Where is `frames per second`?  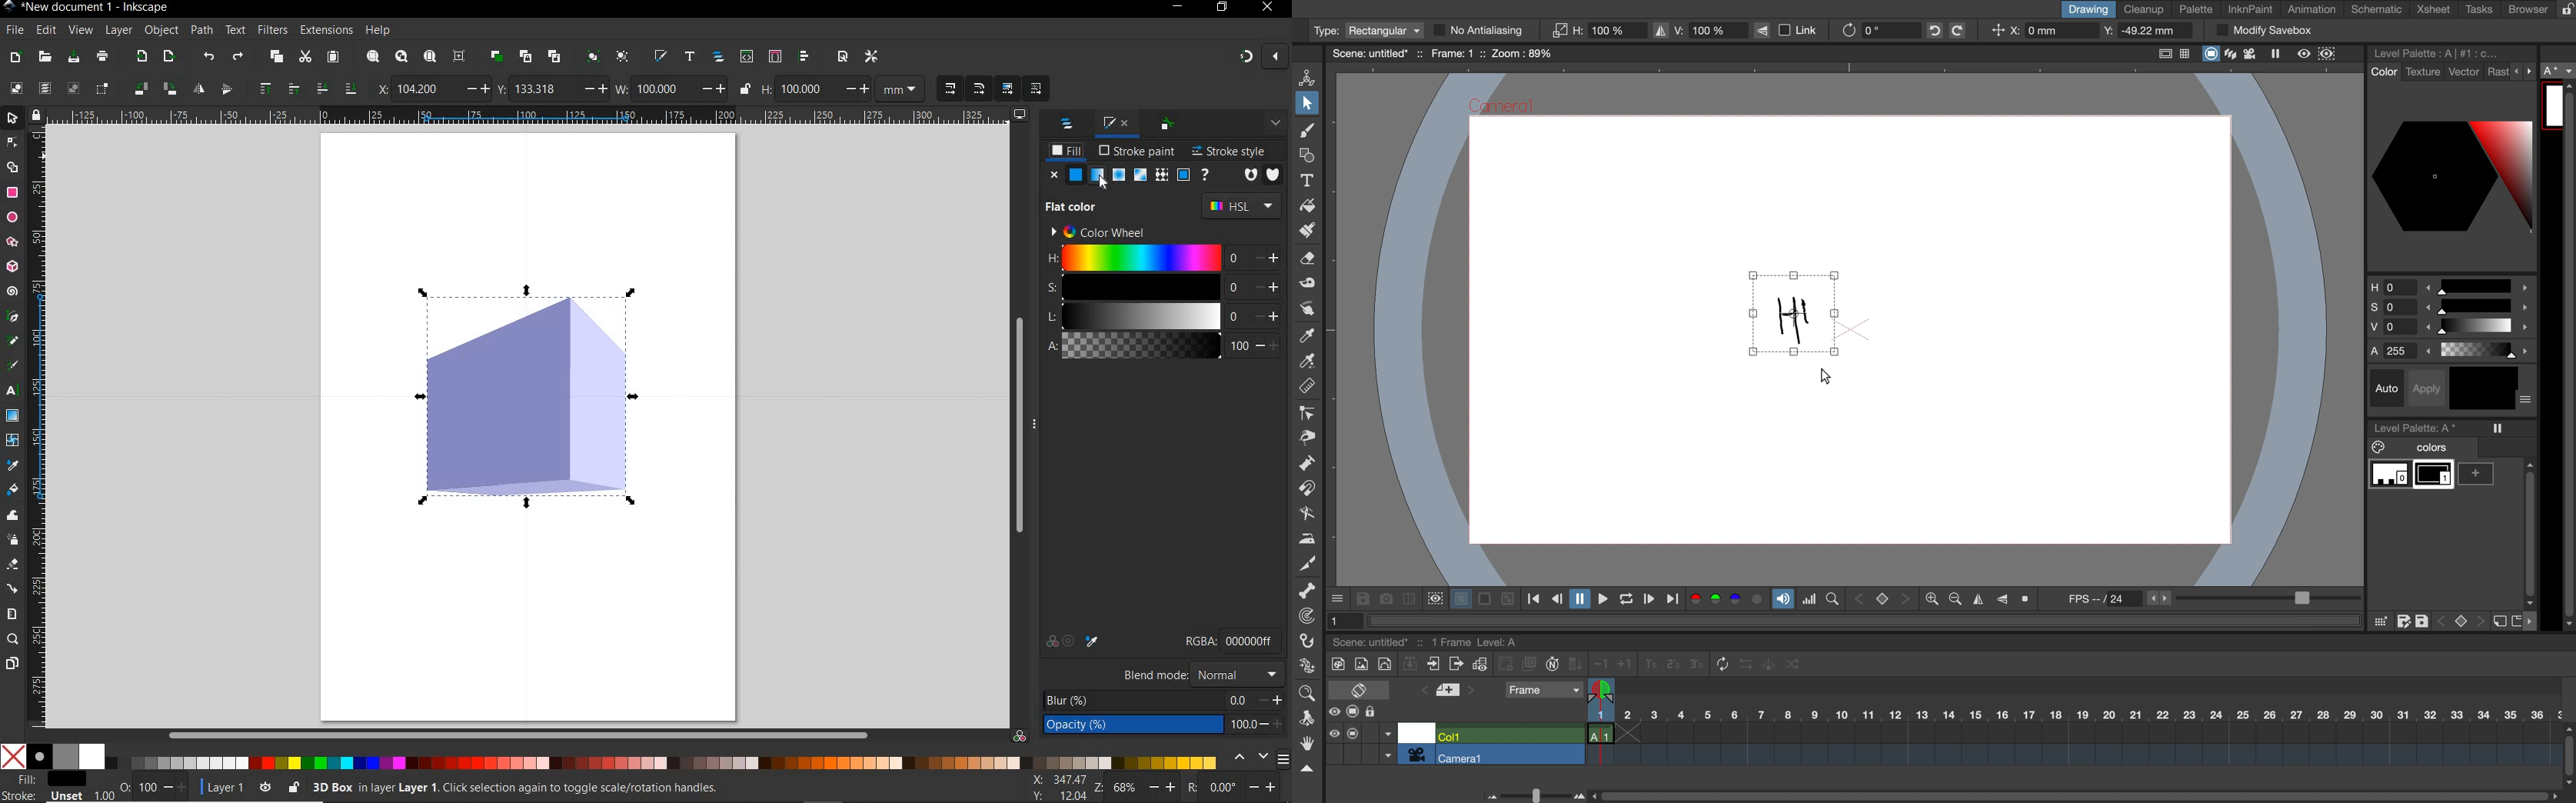 frames per second is located at coordinates (2208, 600).